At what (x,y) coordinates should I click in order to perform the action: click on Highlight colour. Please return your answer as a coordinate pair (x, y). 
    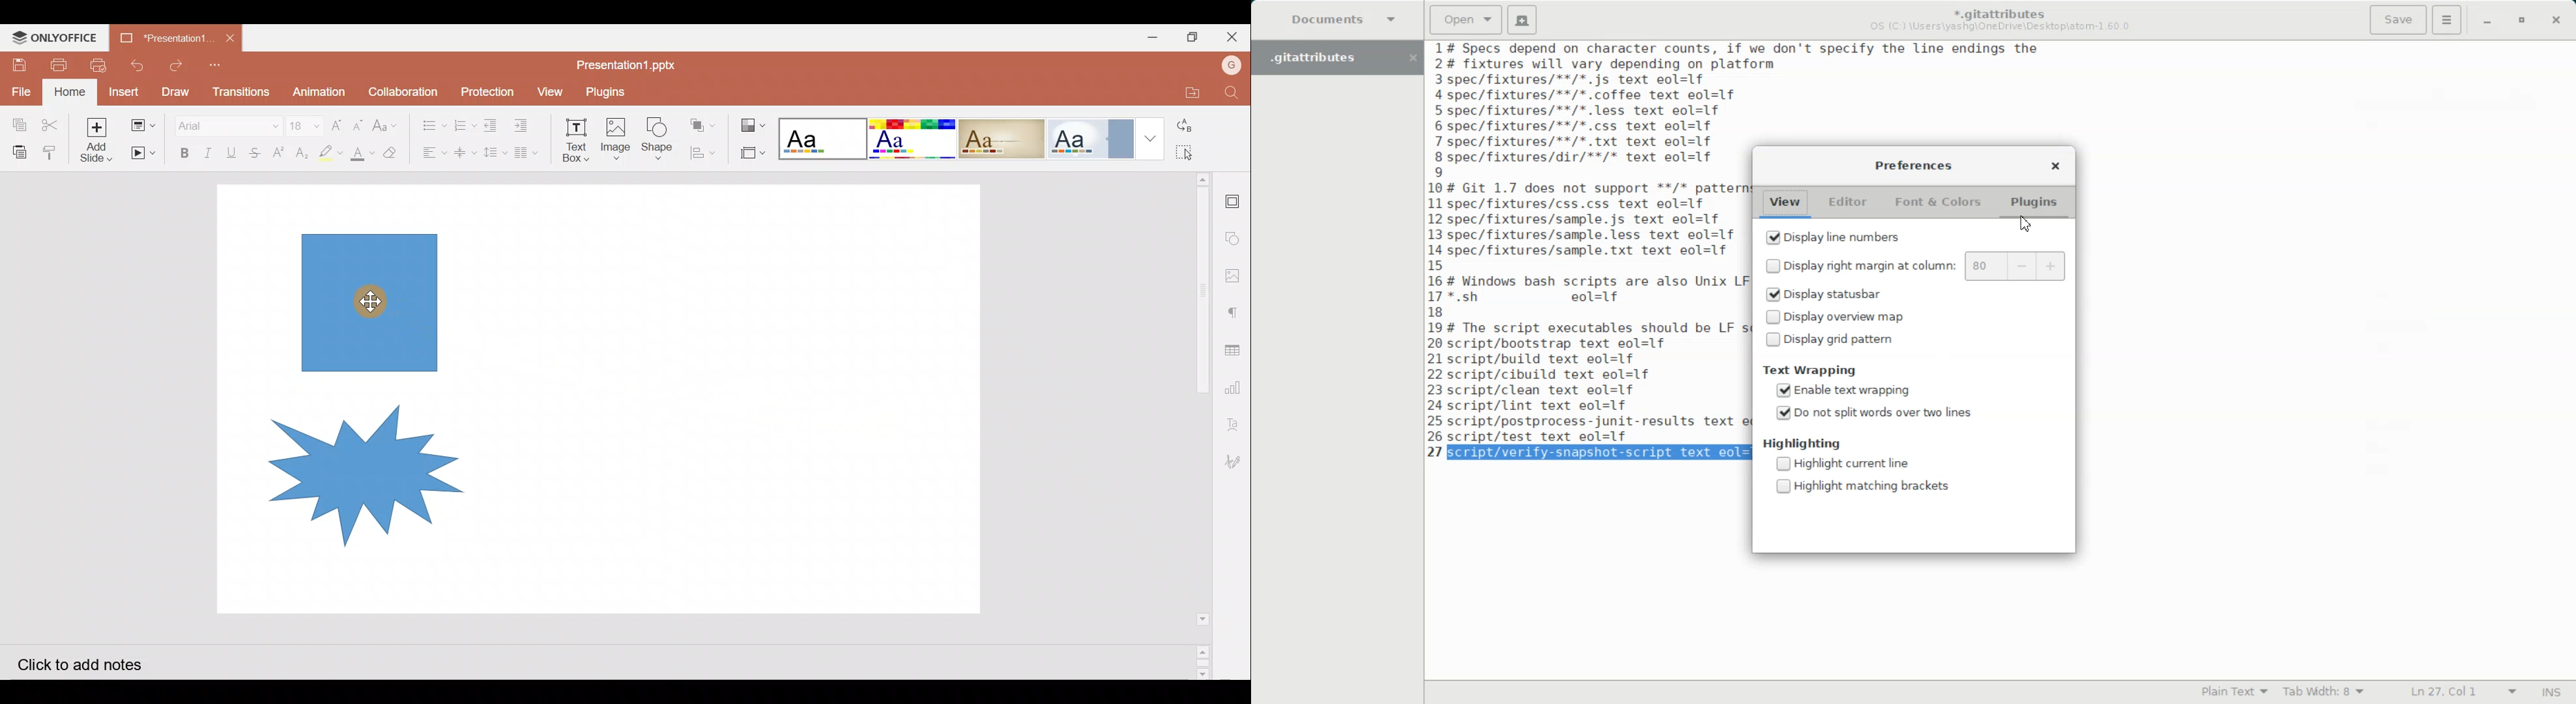
    Looking at the image, I should click on (333, 151).